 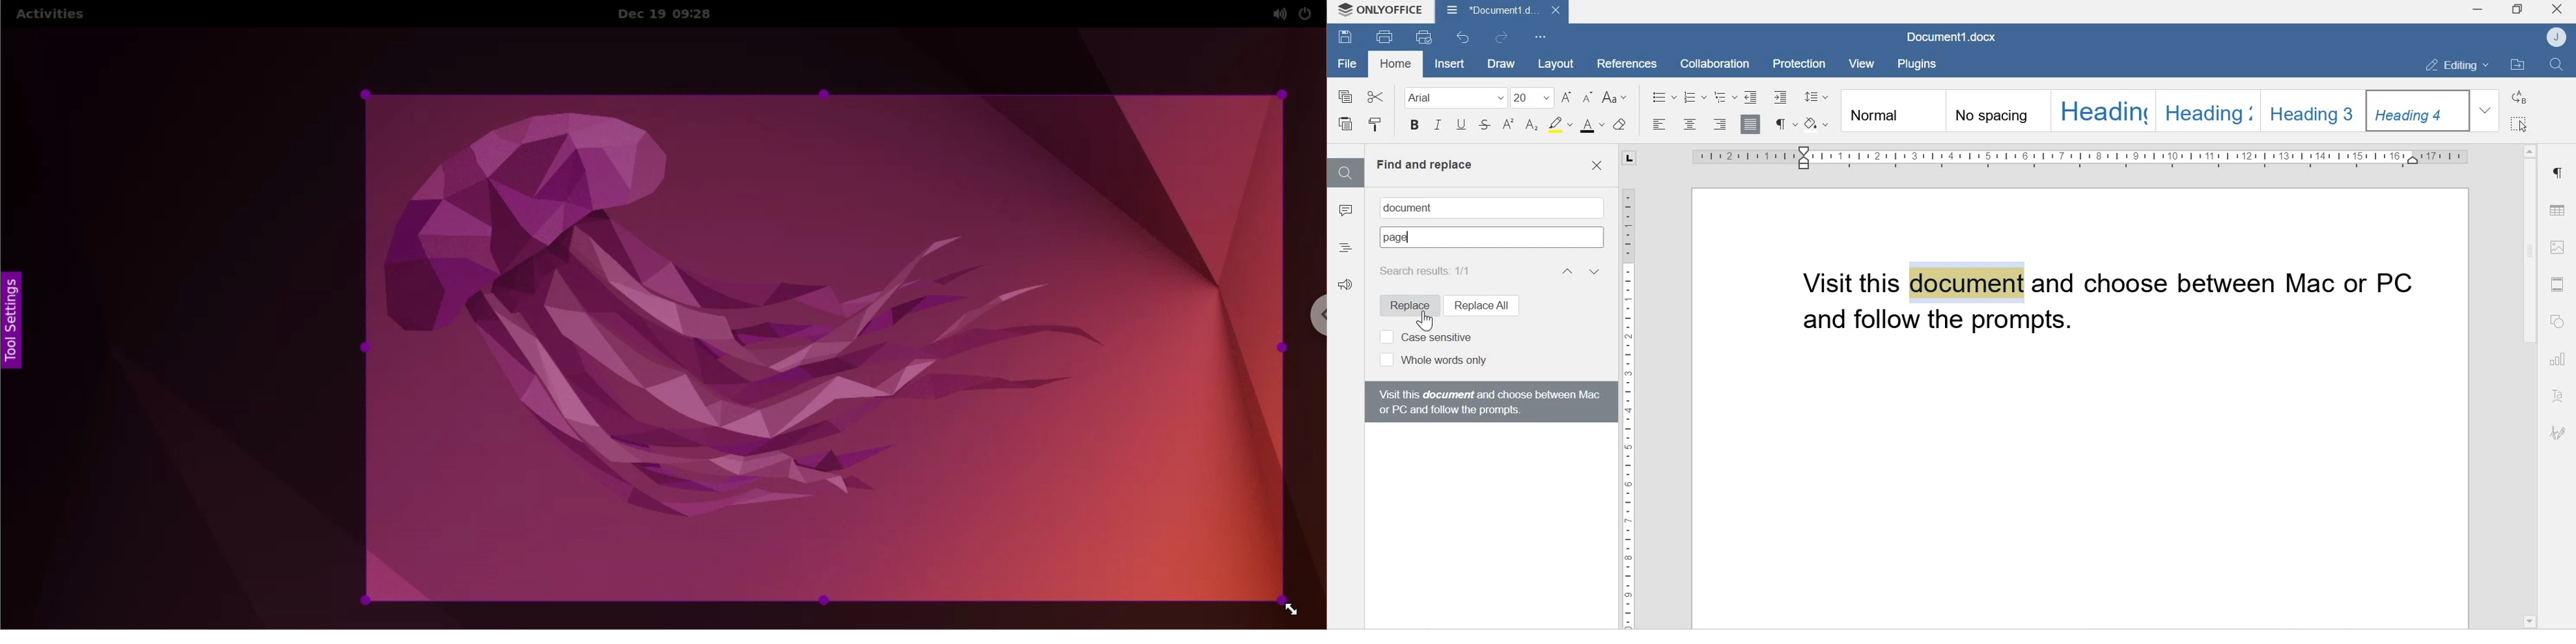 What do you see at coordinates (2067, 157) in the screenshot?
I see `Scale` at bounding box center [2067, 157].